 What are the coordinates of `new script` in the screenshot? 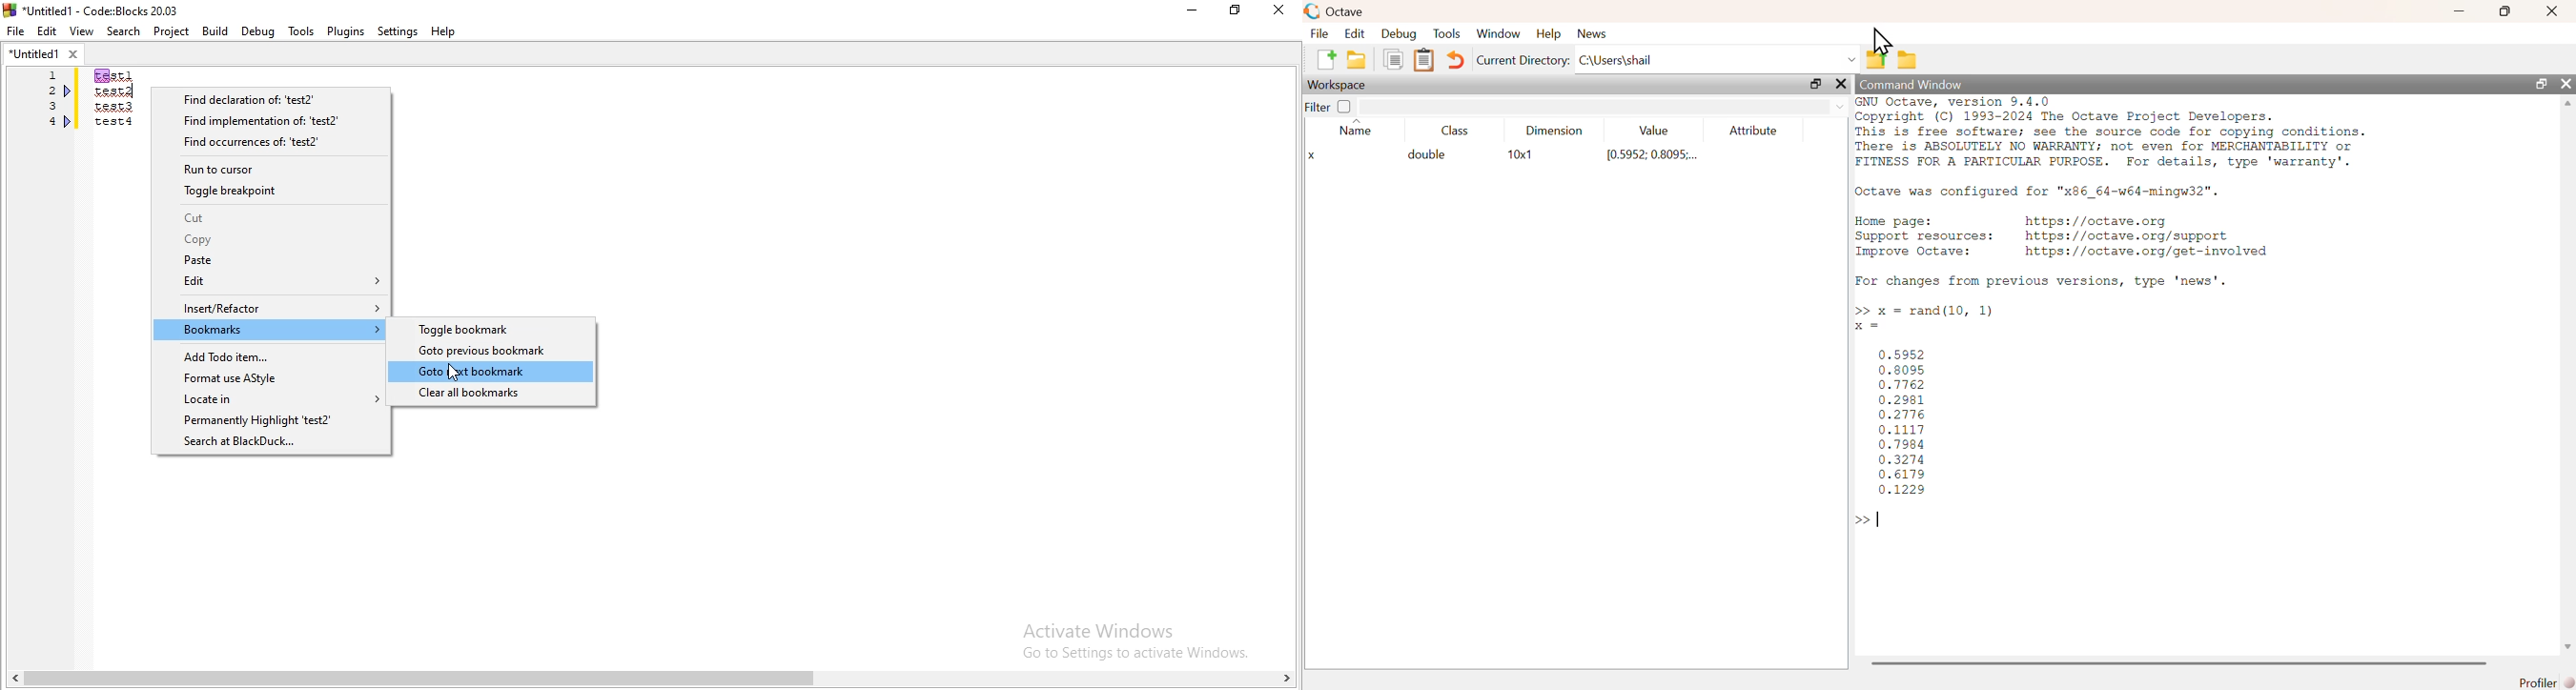 It's located at (1326, 58).